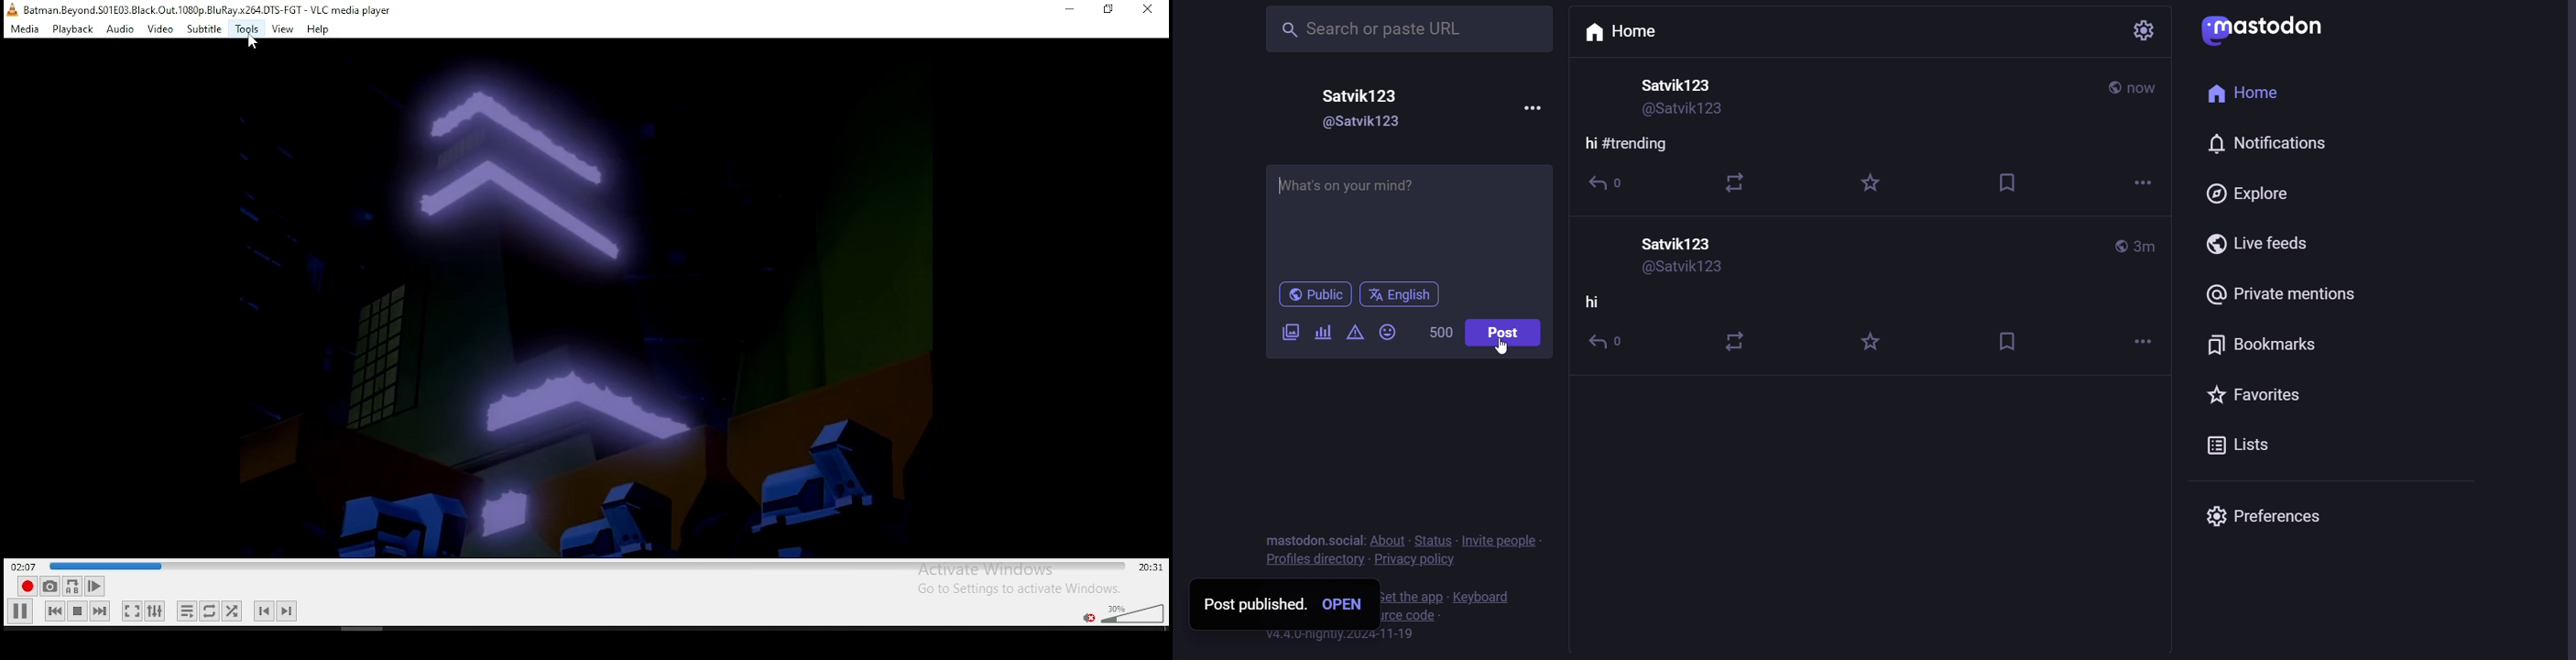 The image size is (2576, 672). What do you see at coordinates (1386, 541) in the screenshot?
I see `about` at bounding box center [1386, 541].